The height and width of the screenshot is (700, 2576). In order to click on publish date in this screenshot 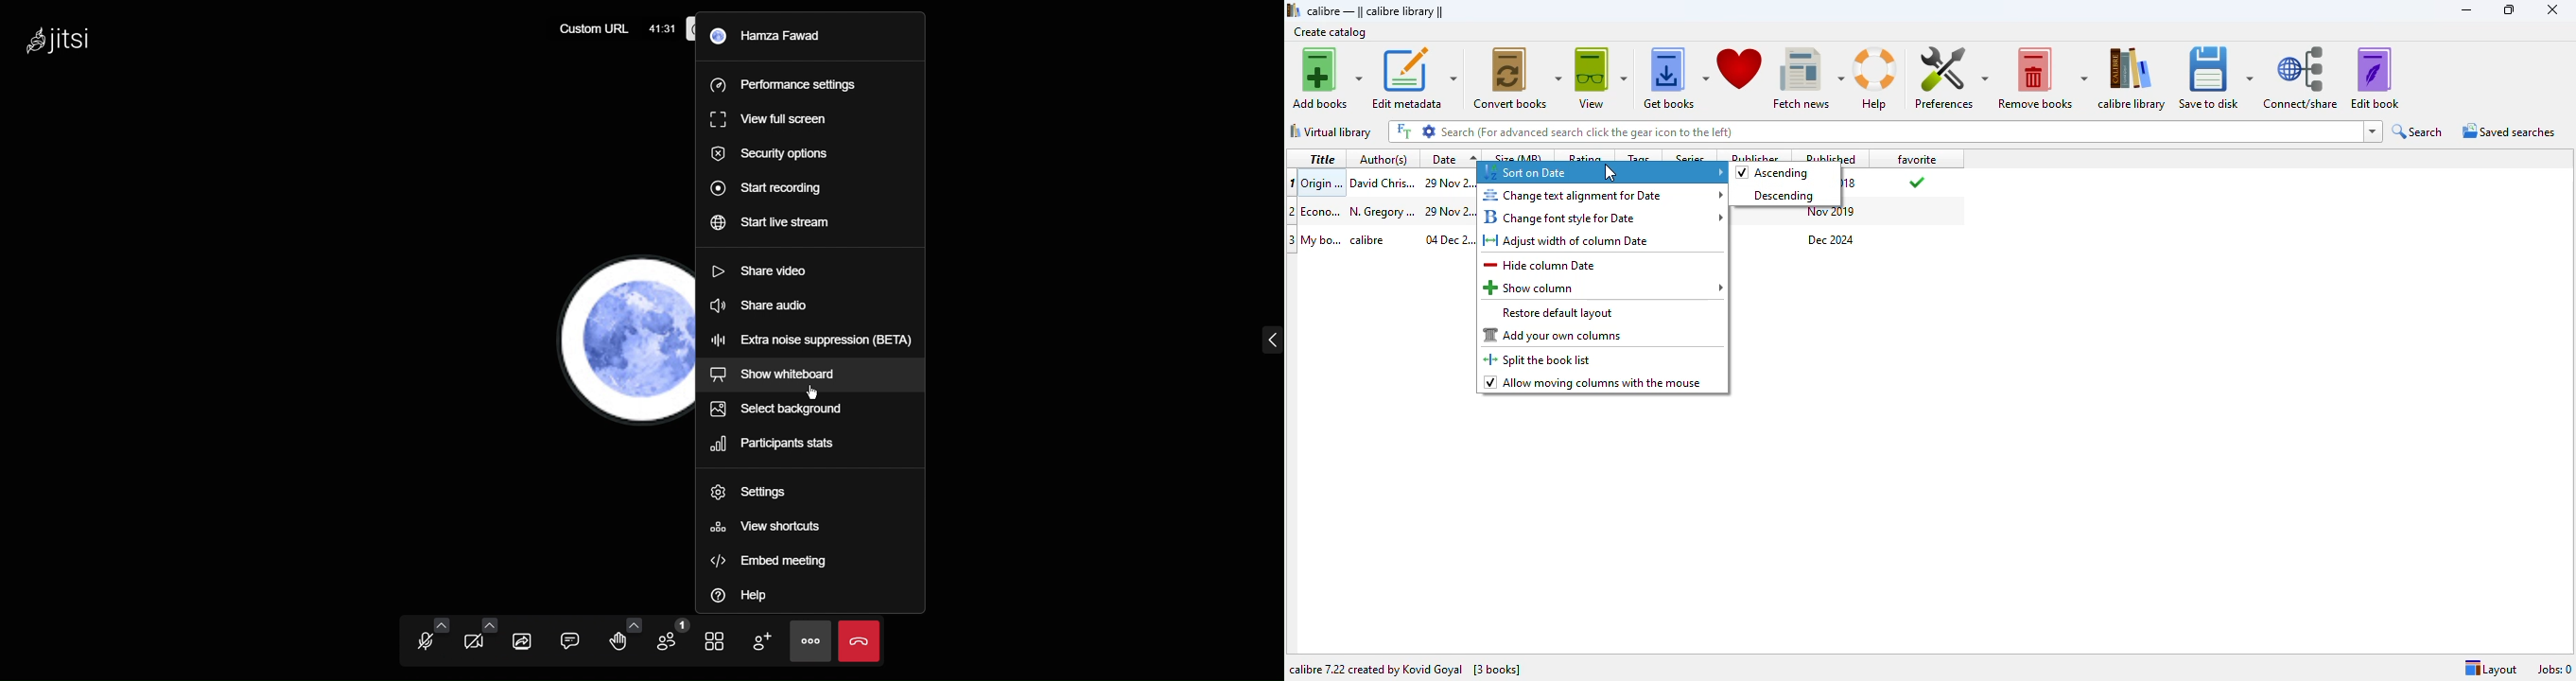, I will do `click(1832, 240)`.